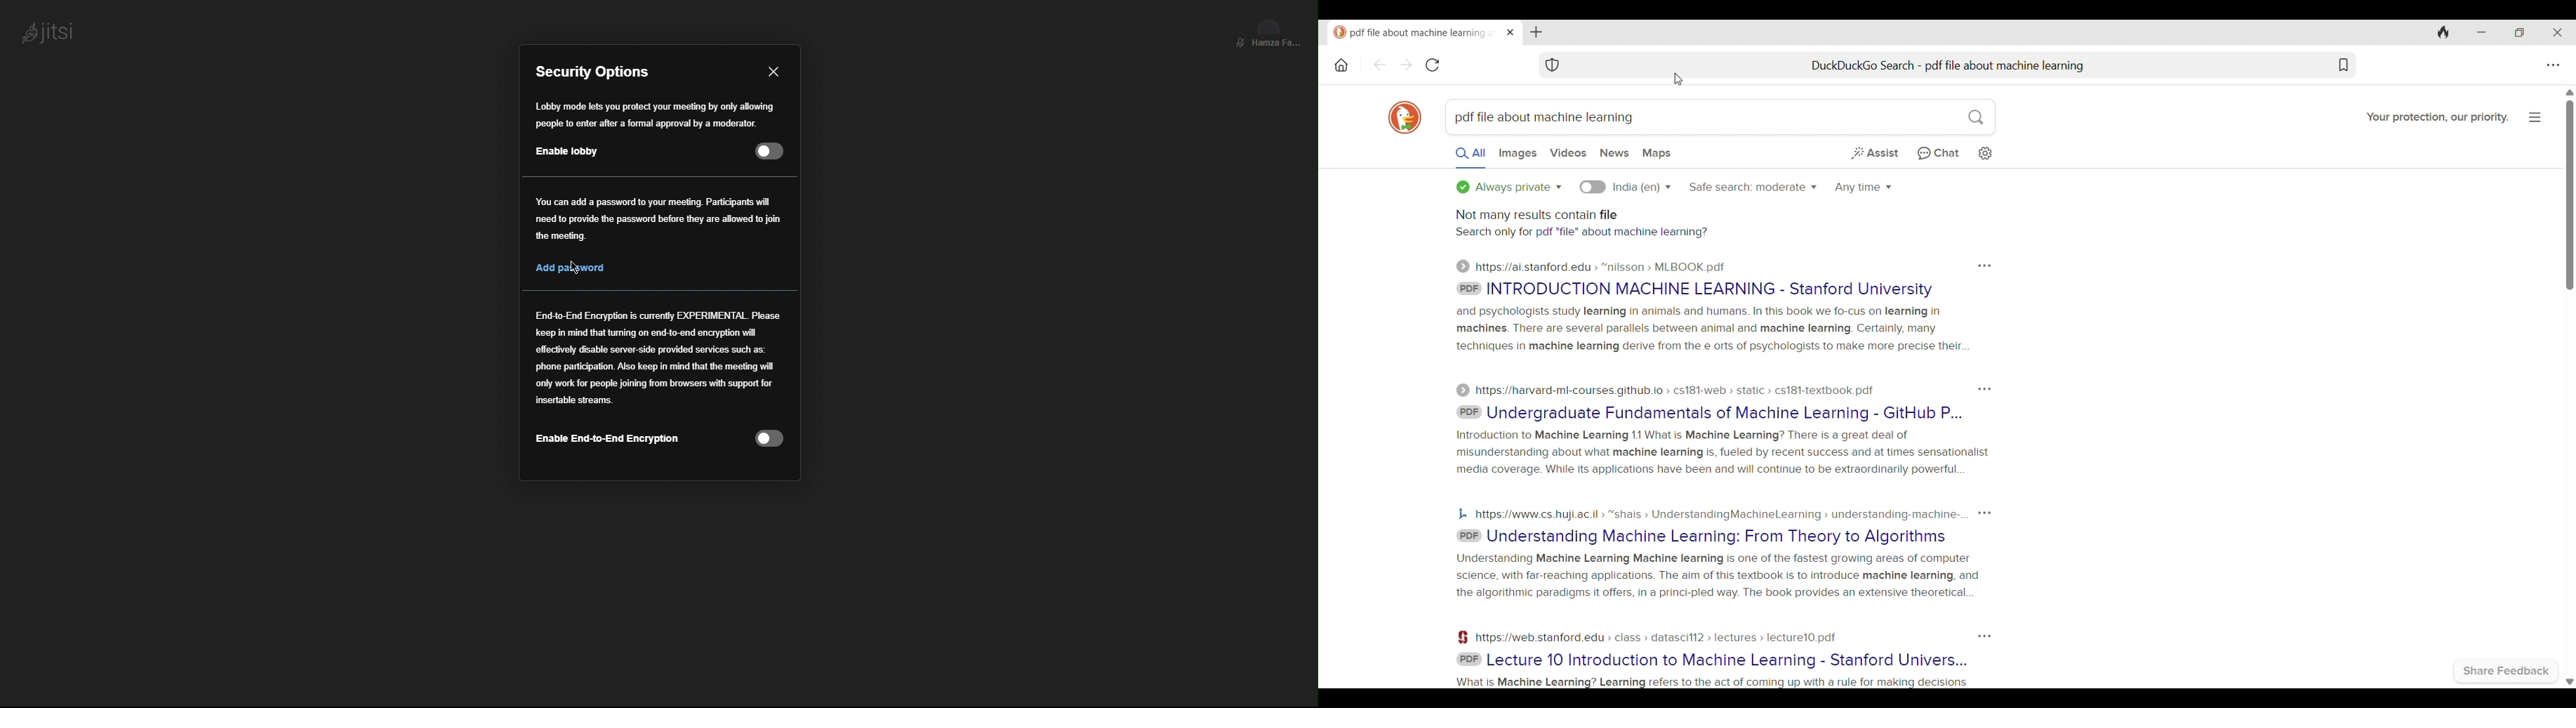 The width and height of the screenshot is (2576, 728). I want to click on Privacy options, so click(1509, 187).